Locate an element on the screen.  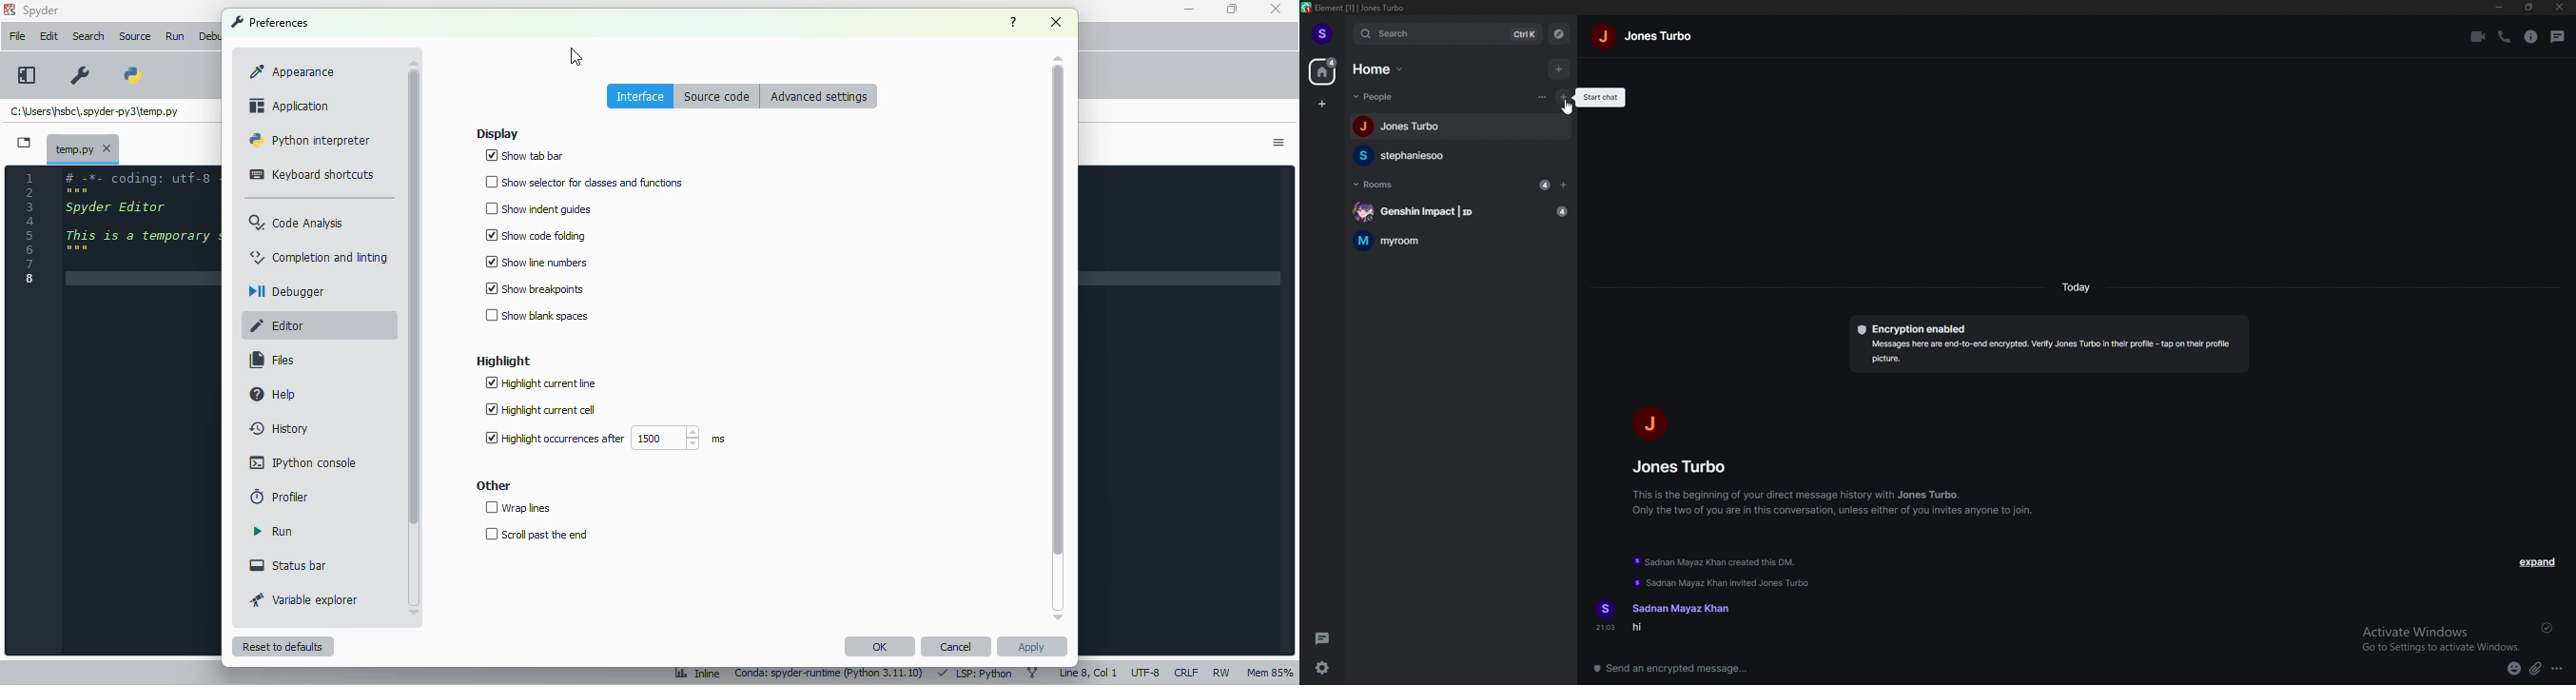
temporary file is located at coordinates (84, 147).